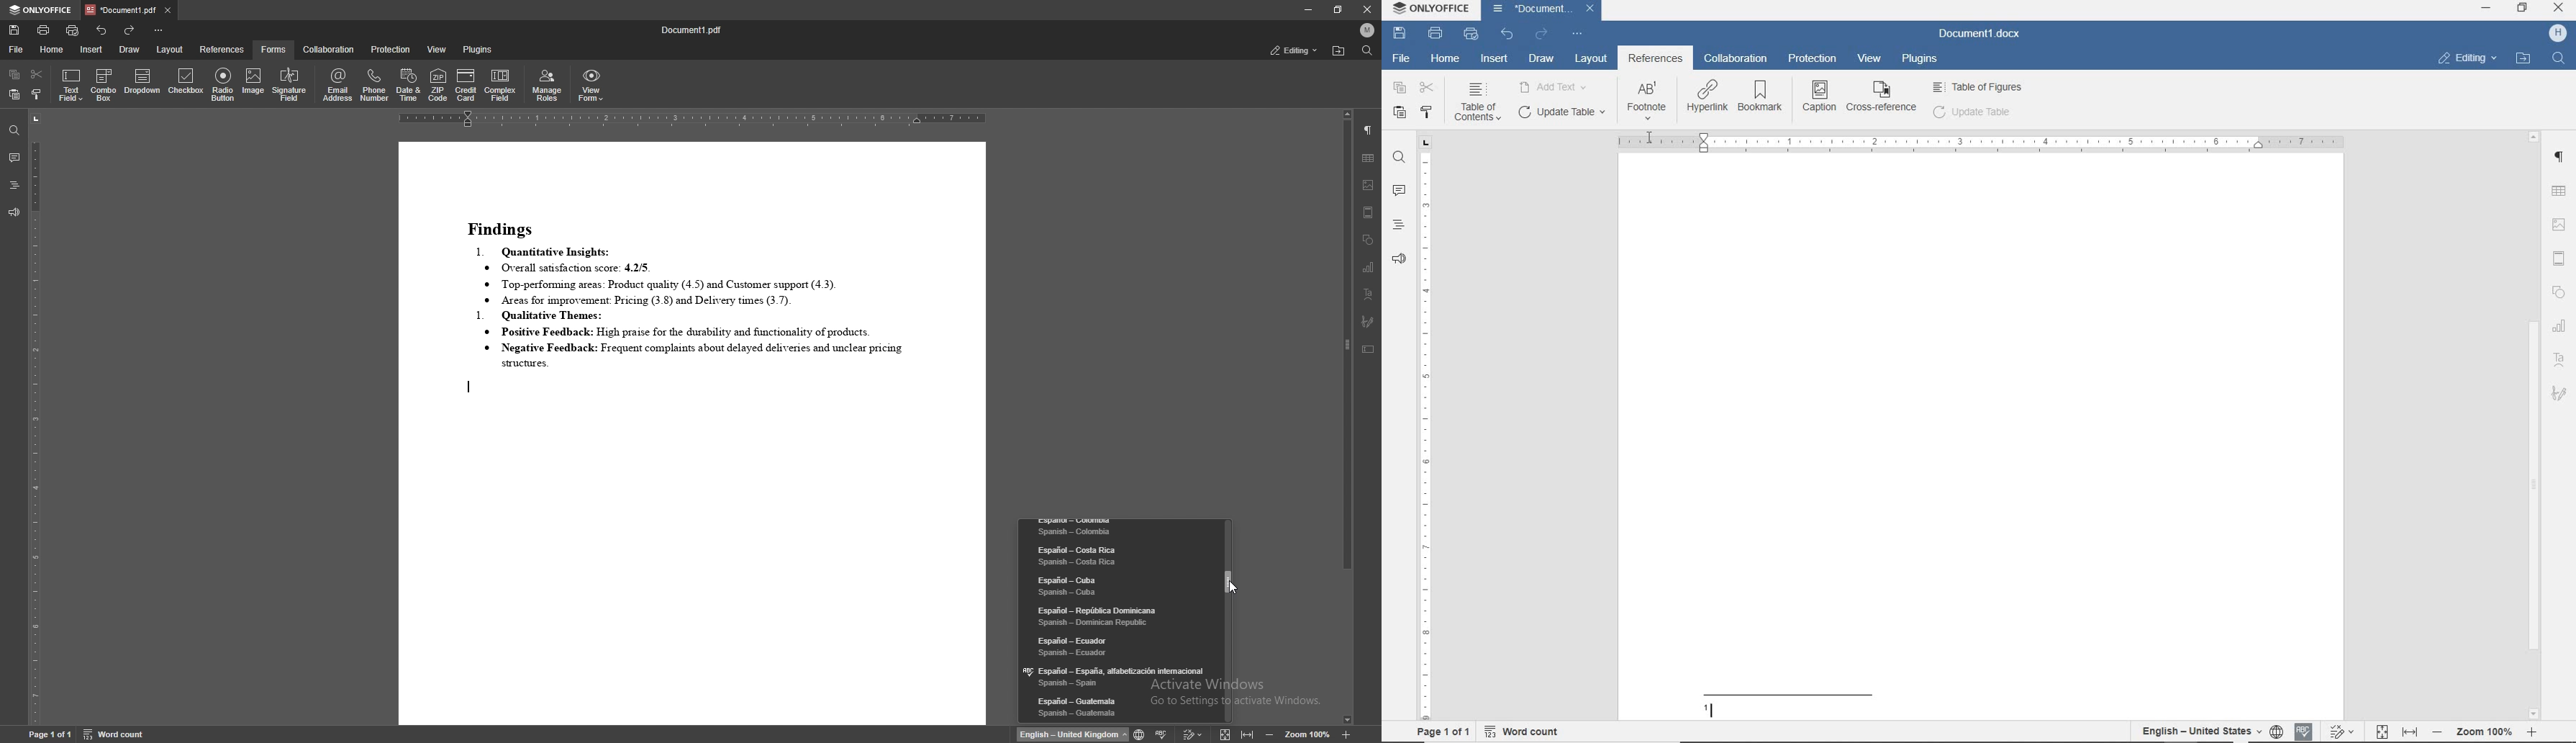 This screenshot has width=2576, height=756. I want to click on OPEN FILE LOCATION, so click(2523, 58).